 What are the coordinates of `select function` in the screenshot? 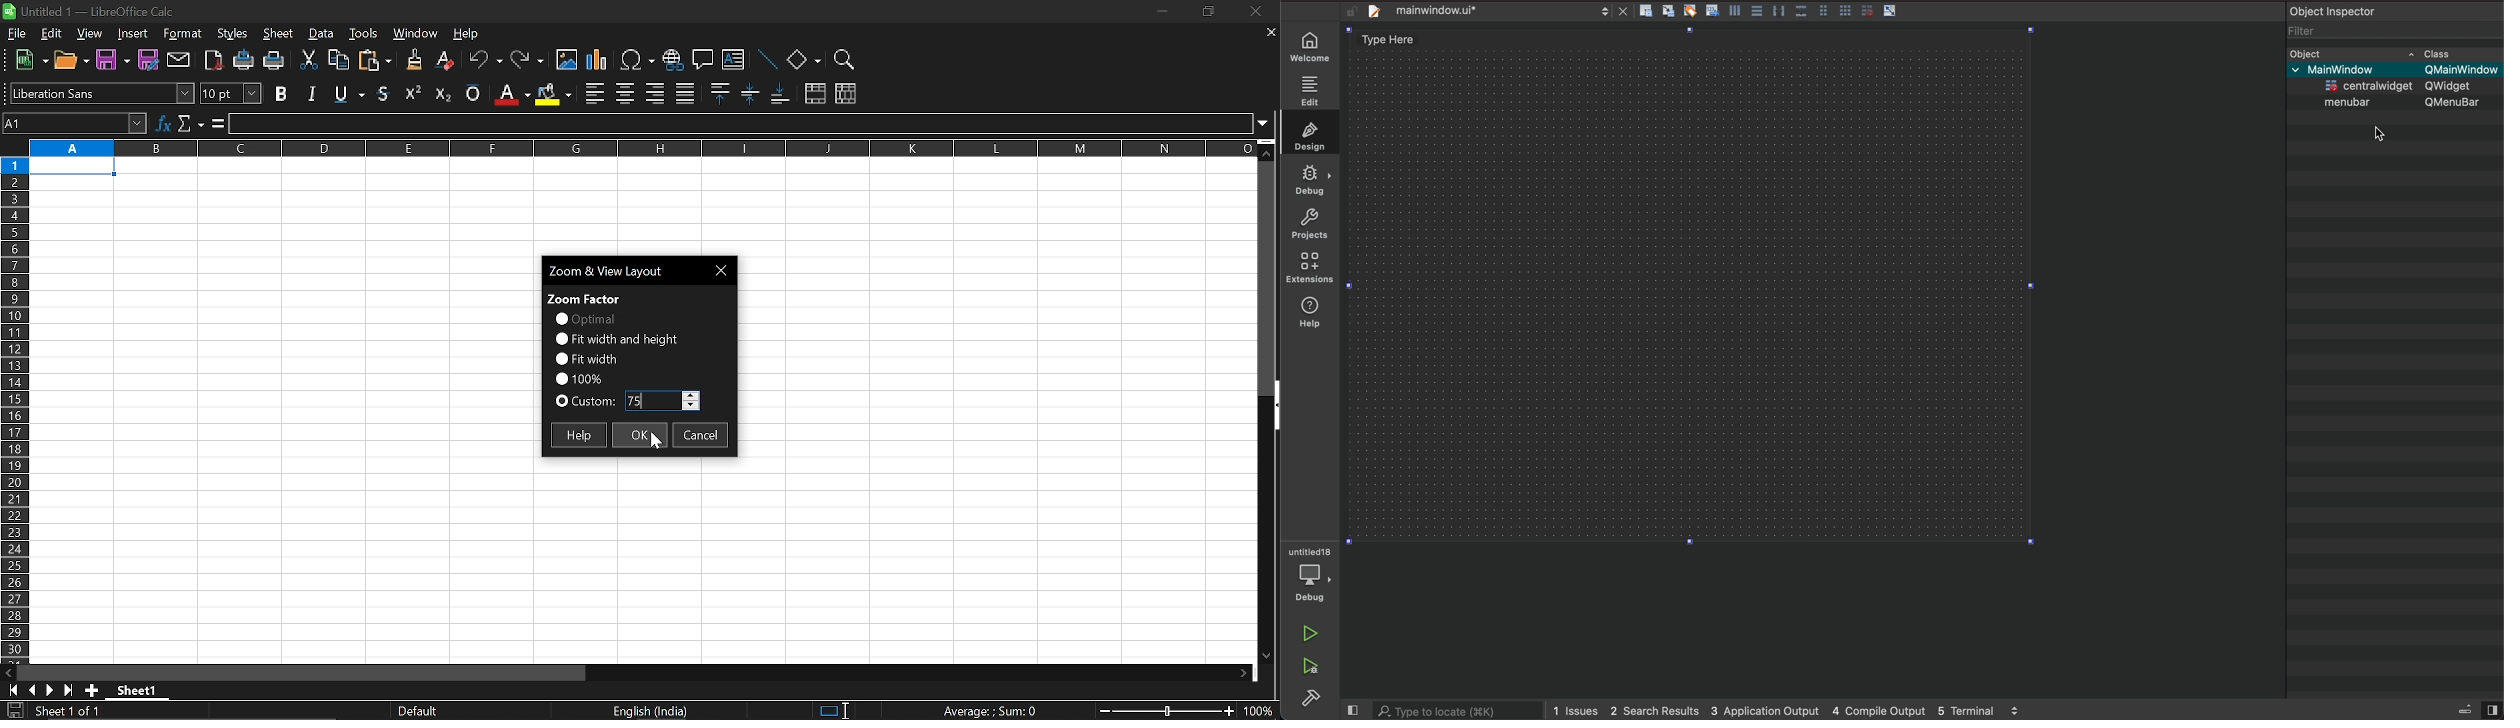 It's located at (190, 121).